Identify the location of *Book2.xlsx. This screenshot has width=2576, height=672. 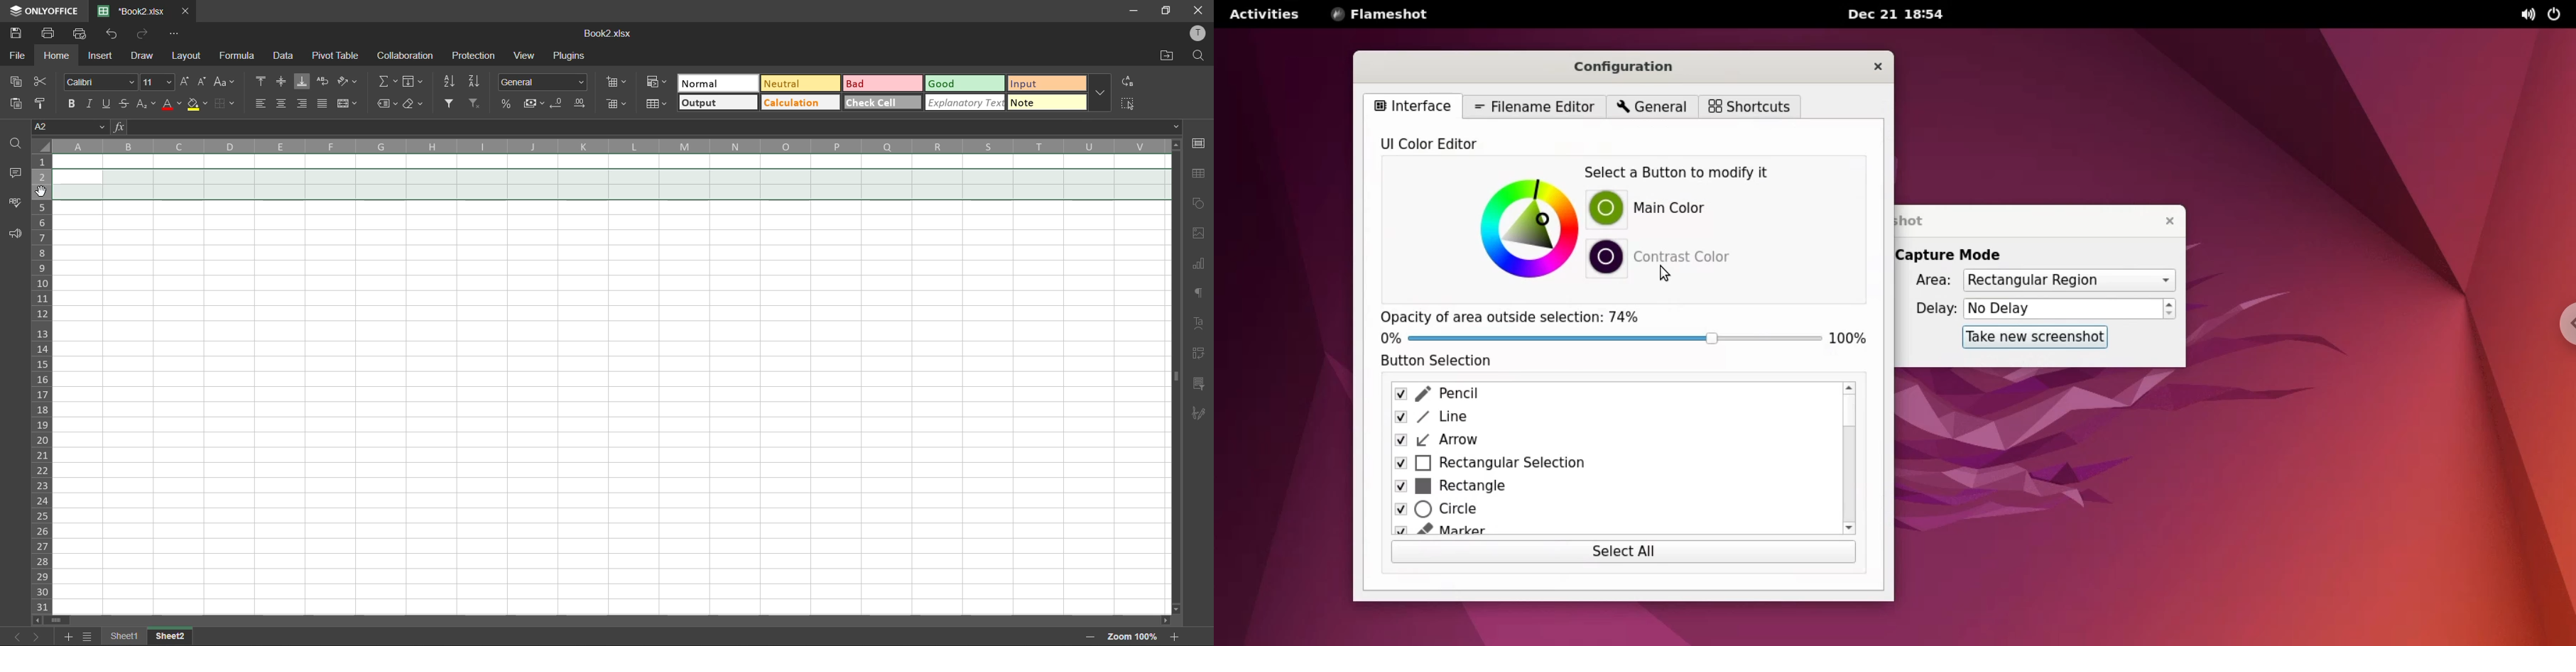
(134, 10).